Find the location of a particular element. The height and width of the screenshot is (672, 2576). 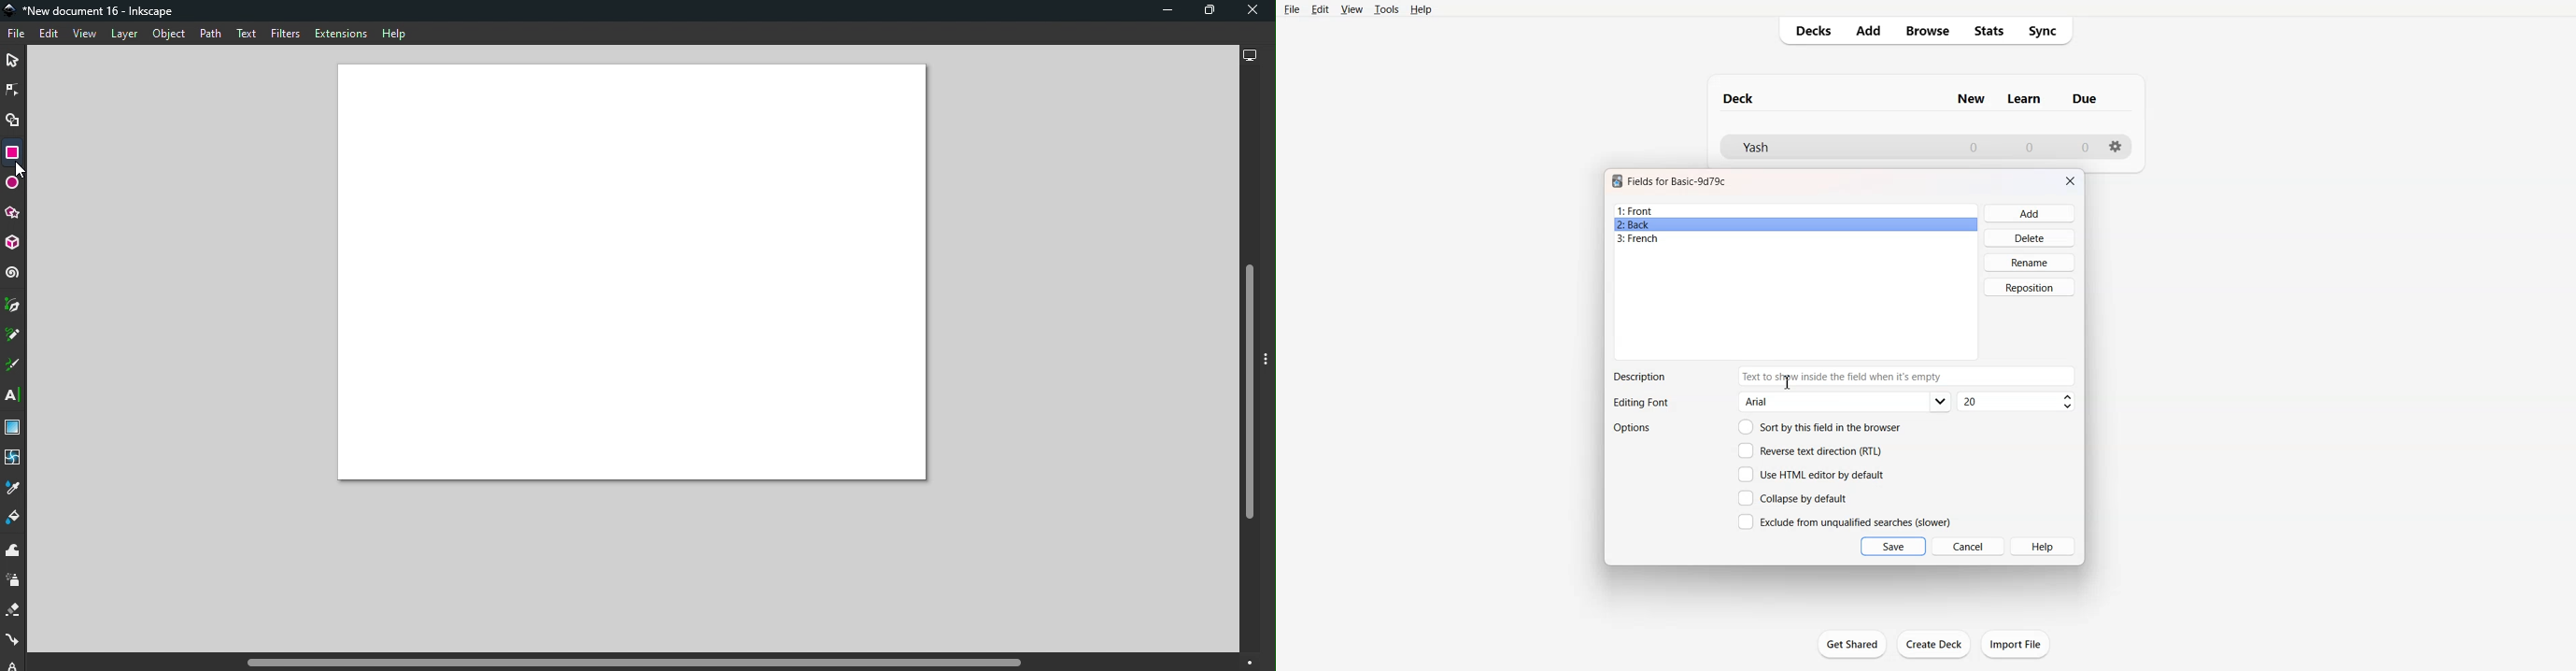

Enter Description is located at coordinates (1974, 376).